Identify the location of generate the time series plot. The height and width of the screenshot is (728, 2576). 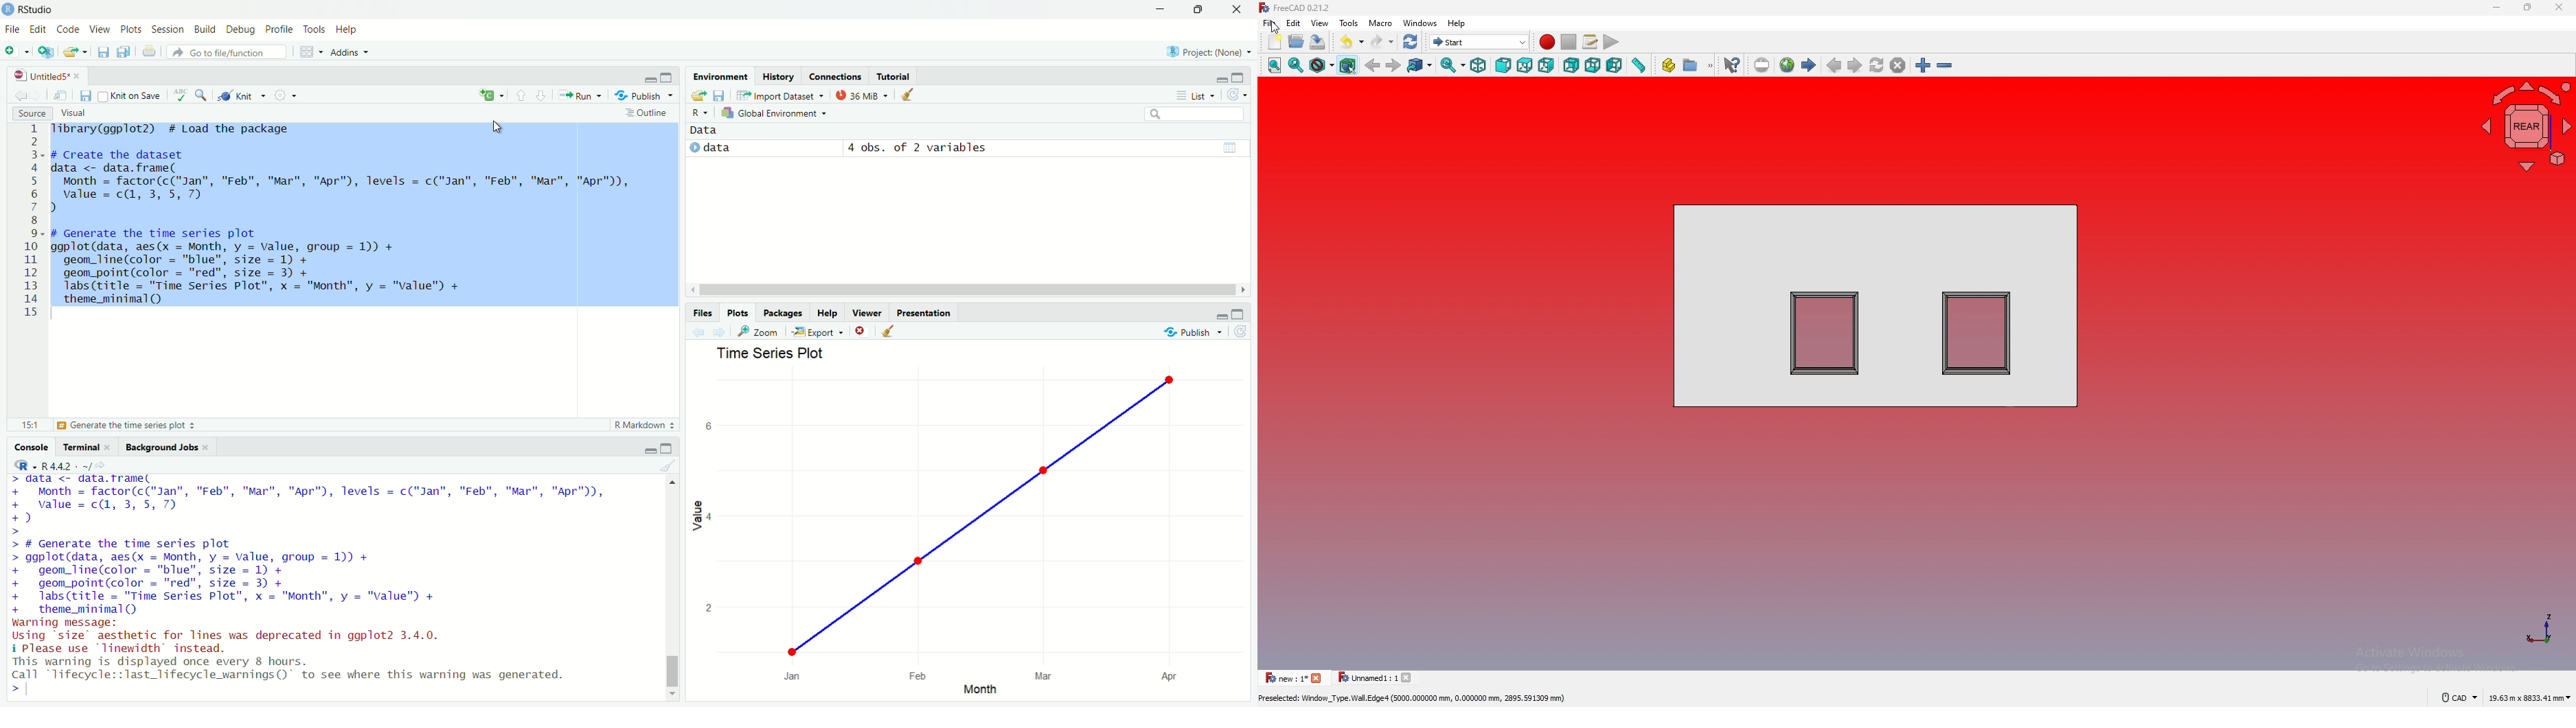
(132, 426).